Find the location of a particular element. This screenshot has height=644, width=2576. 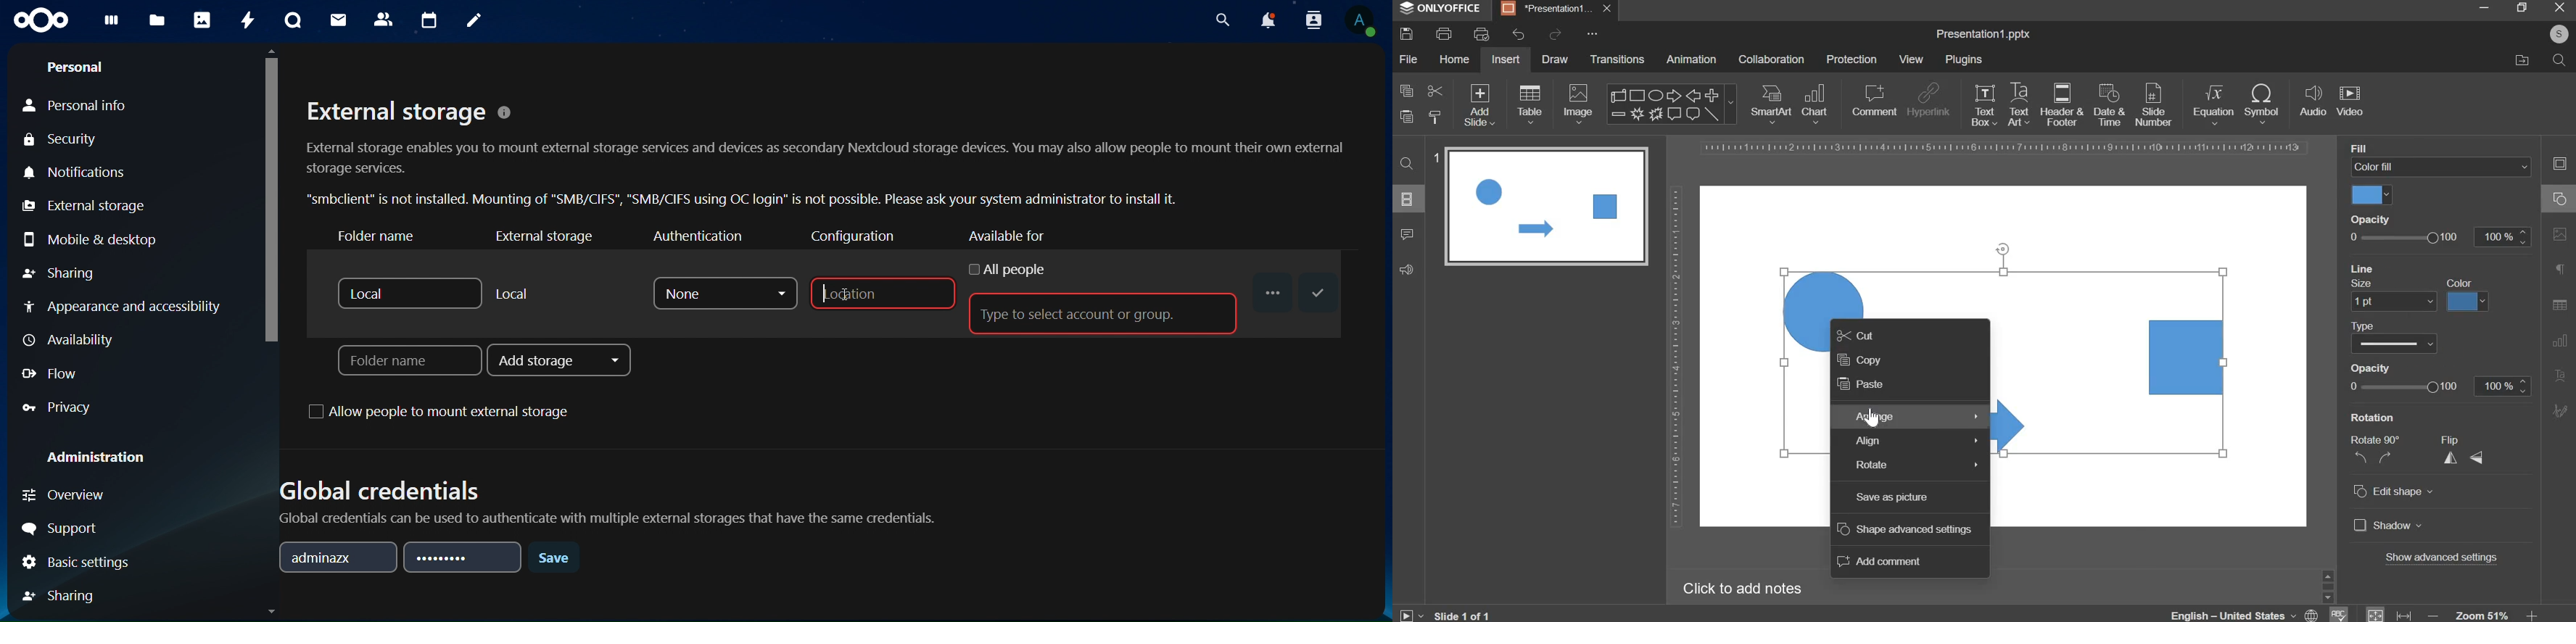

notes is located at coordinates (473, 20).